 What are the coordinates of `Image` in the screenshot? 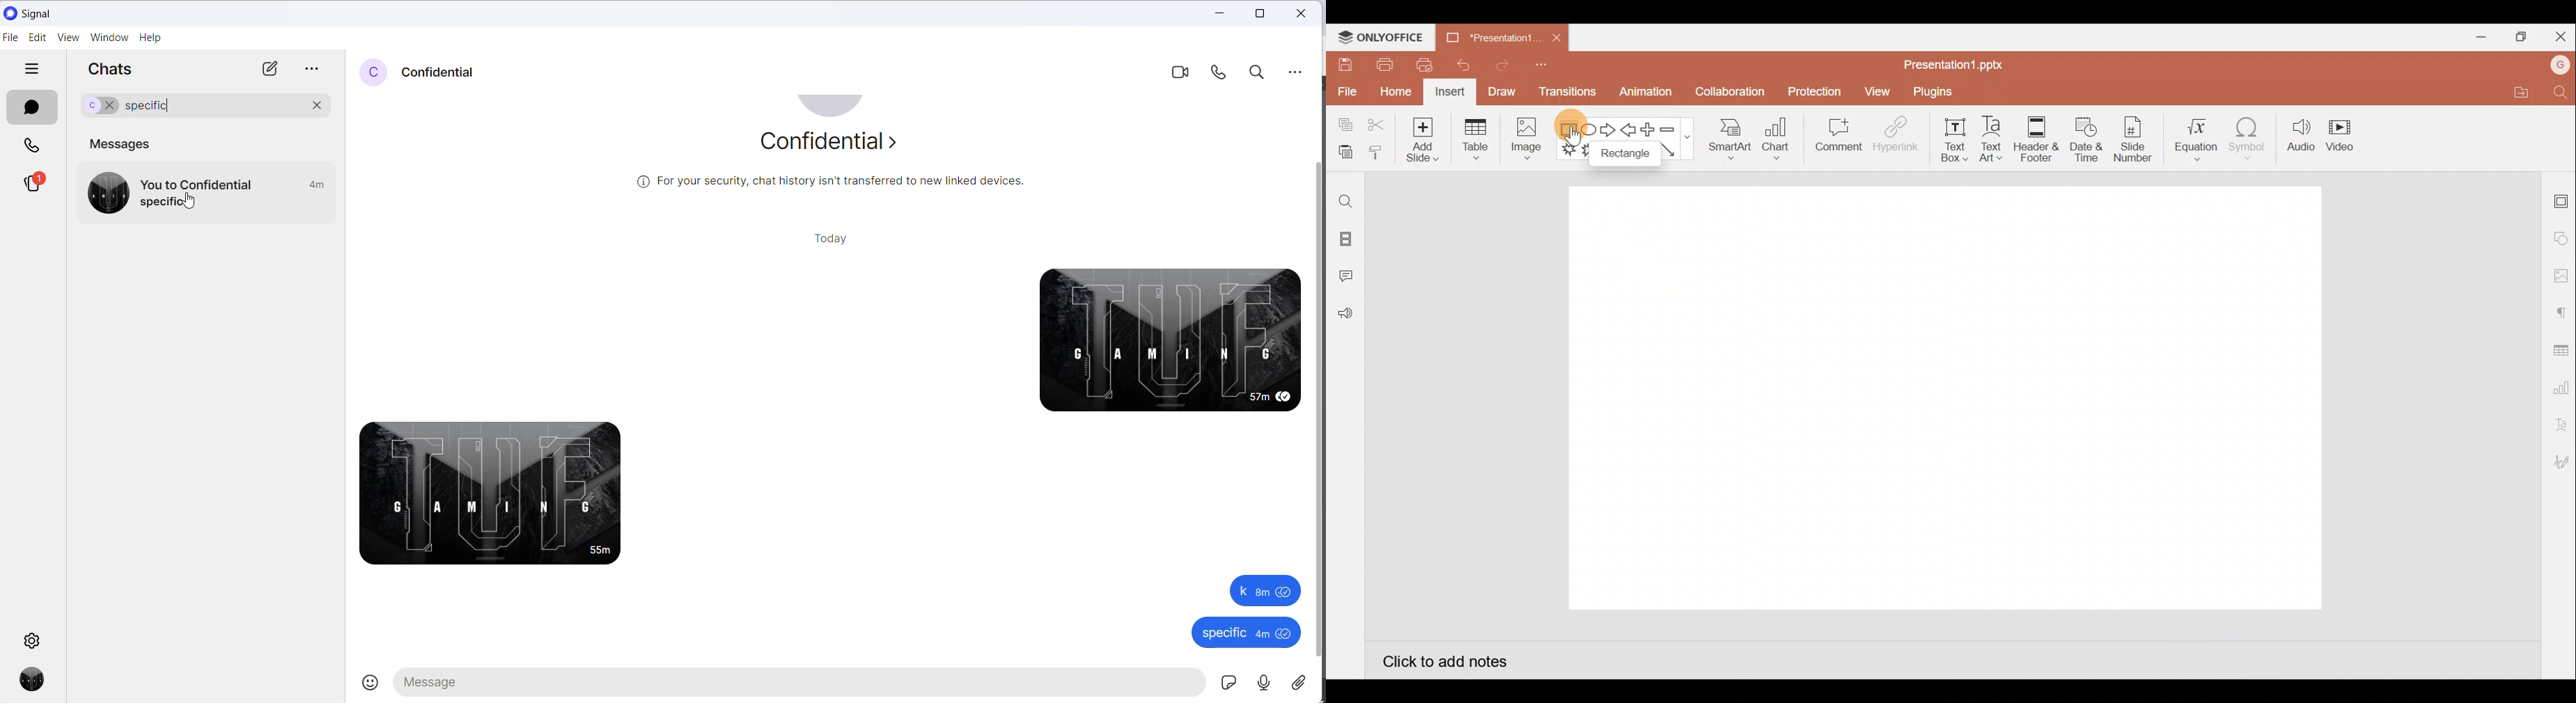 It's located at (1524, 142).